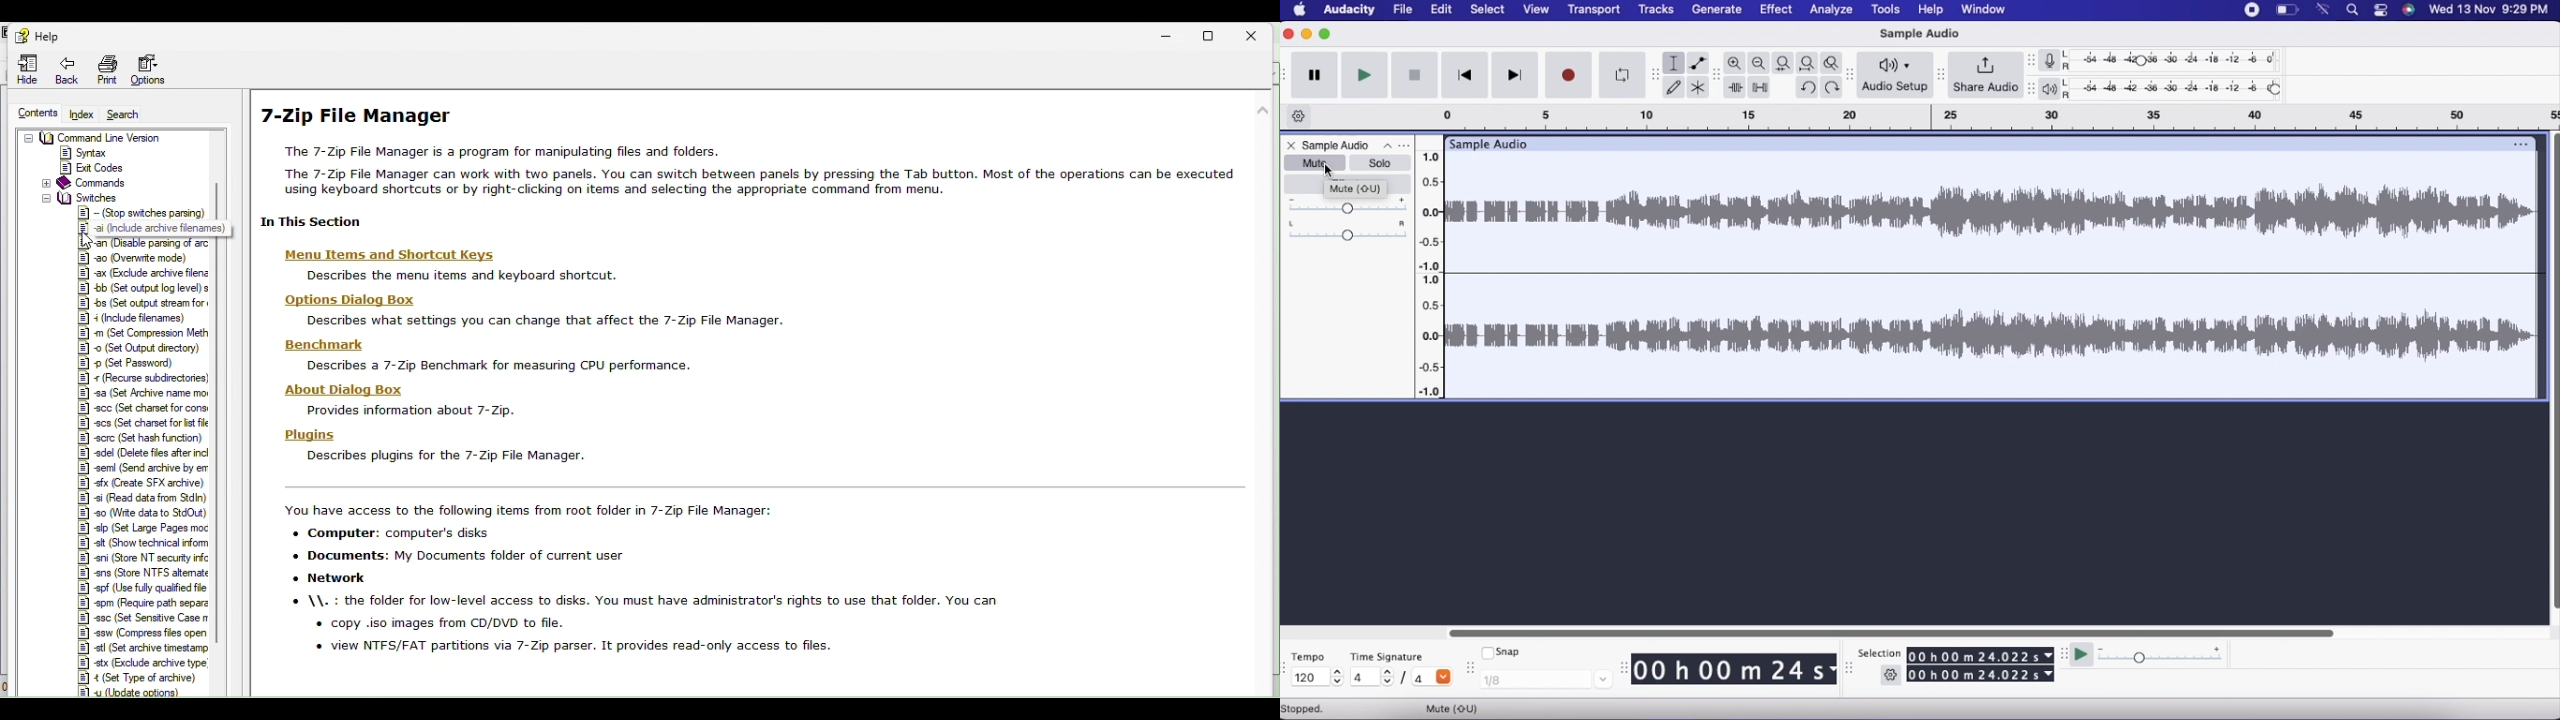  What do you see at coordinates (1831, 11) in the screenshot?
I see `Analyze` at bounding box center [1831, 11].